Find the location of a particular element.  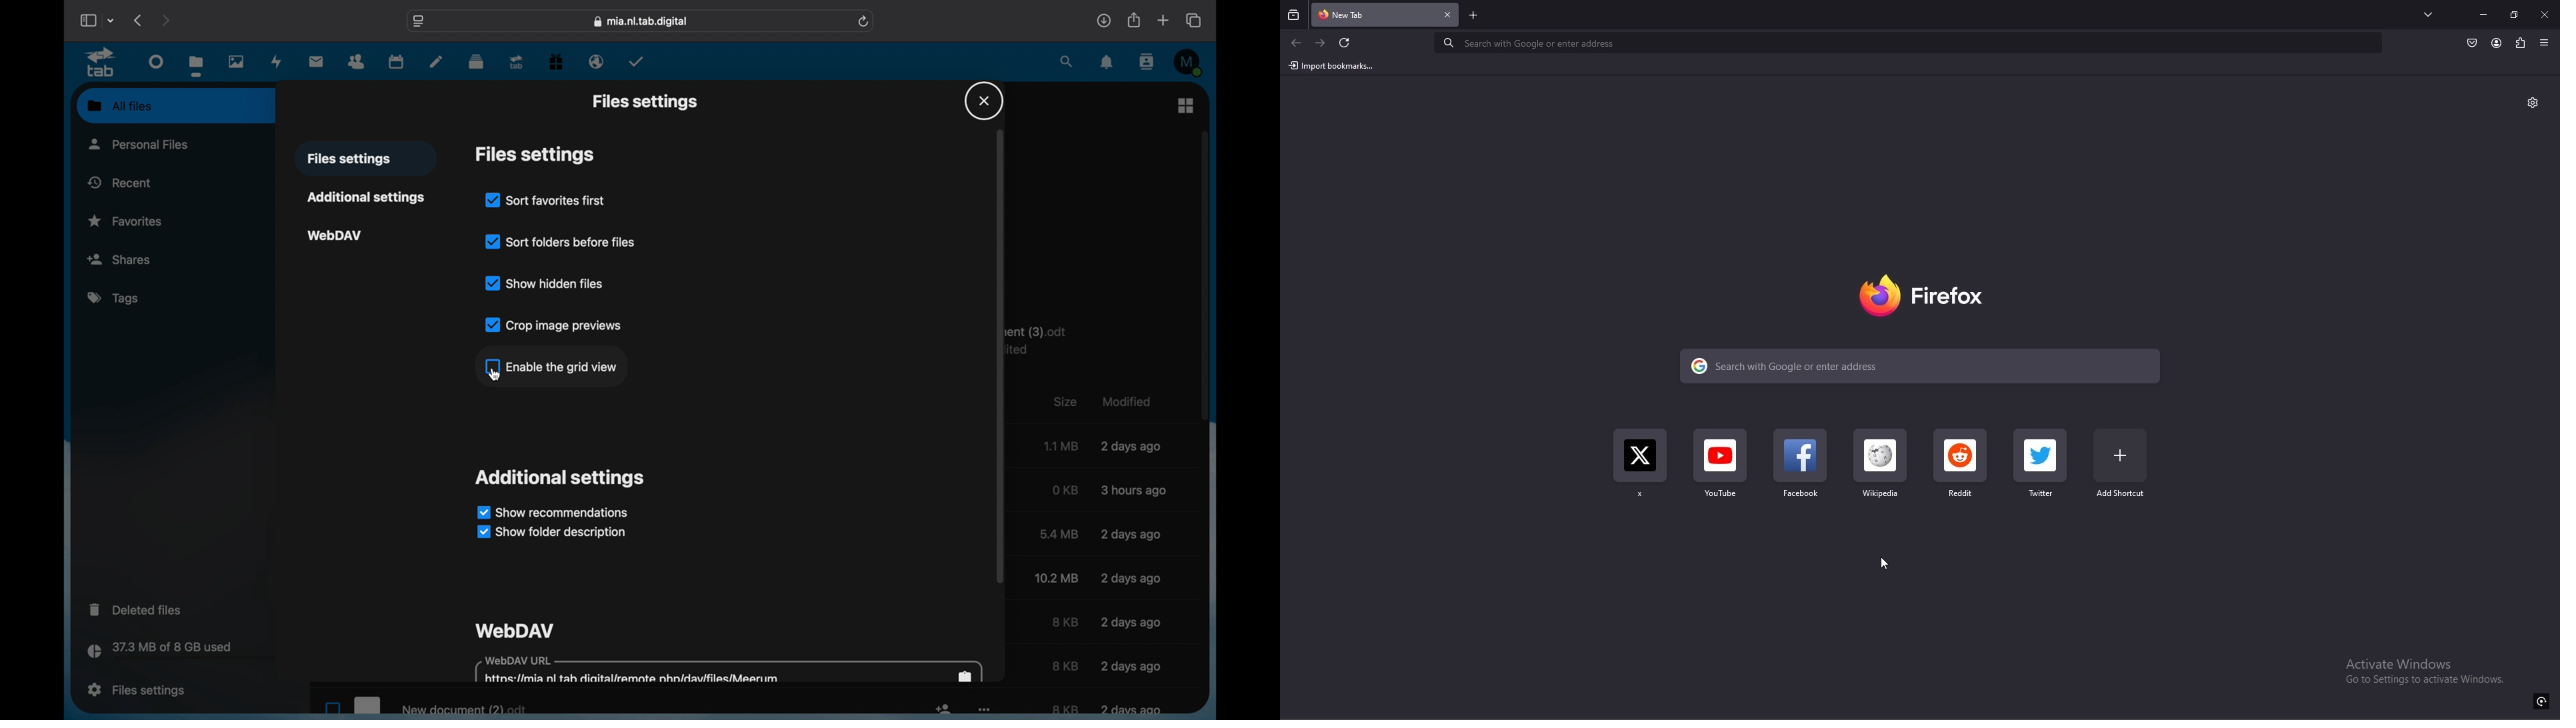

contacts is located at coordinates (1148, 61).